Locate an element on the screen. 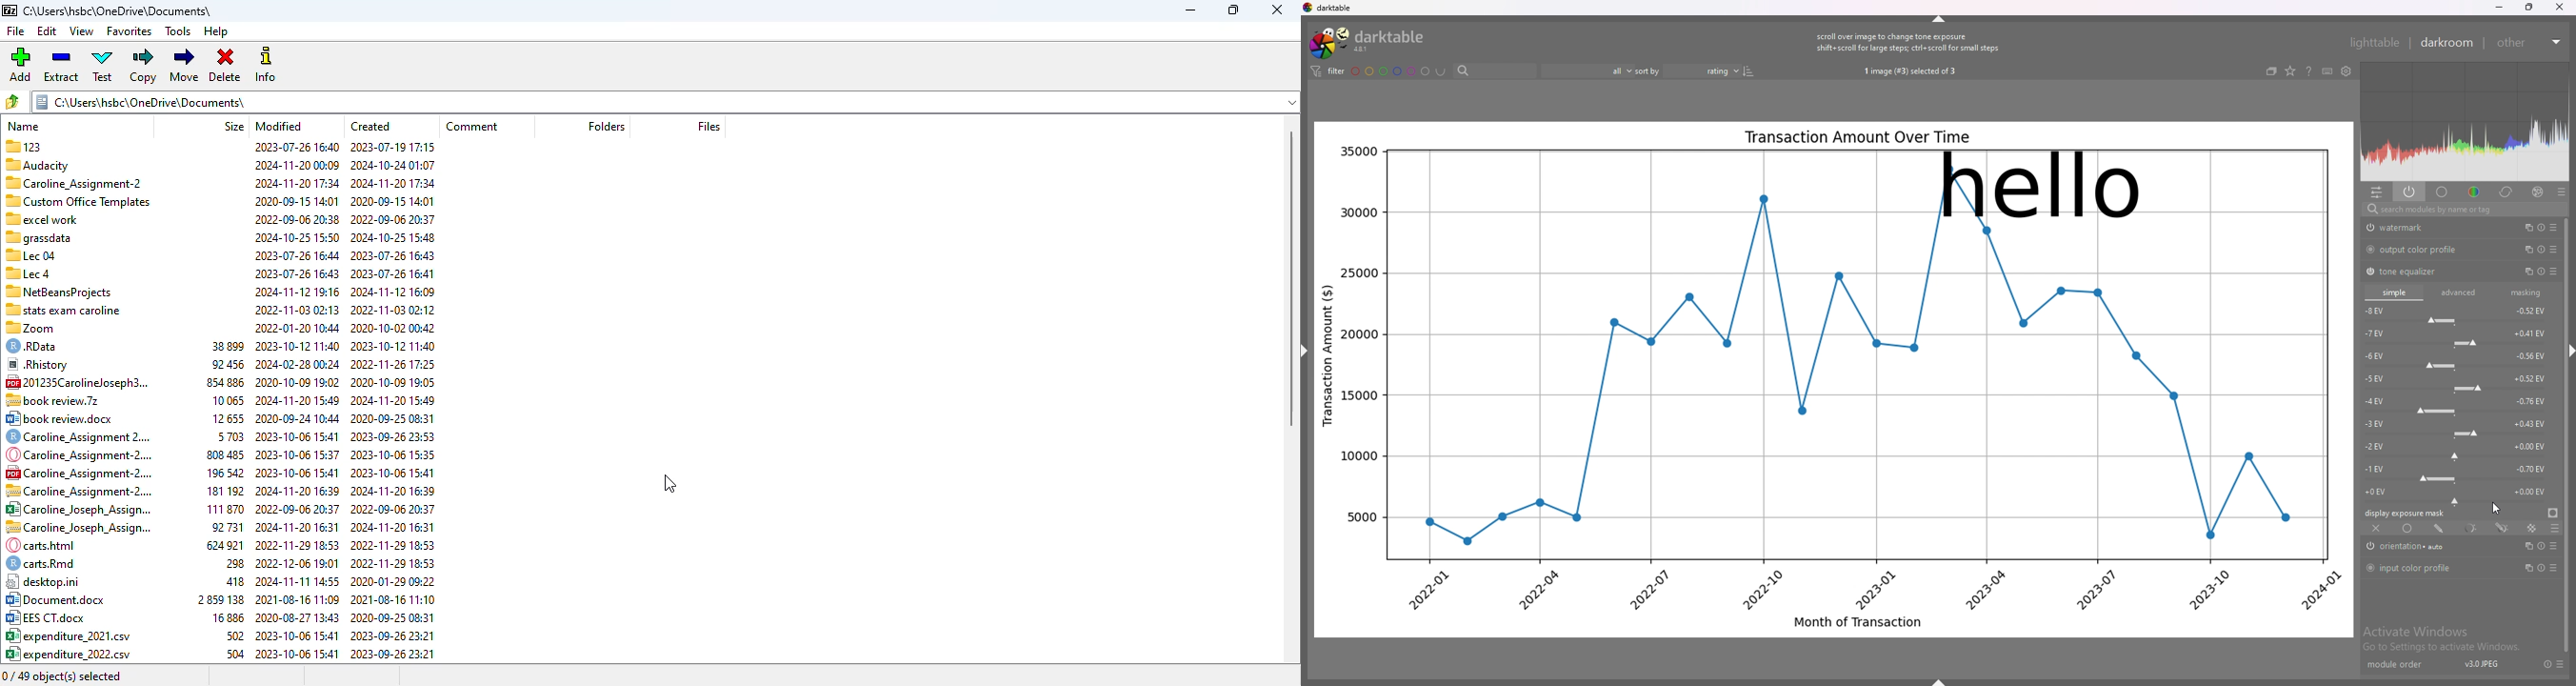  -7 EV force is located at coordinates (2456, 336).